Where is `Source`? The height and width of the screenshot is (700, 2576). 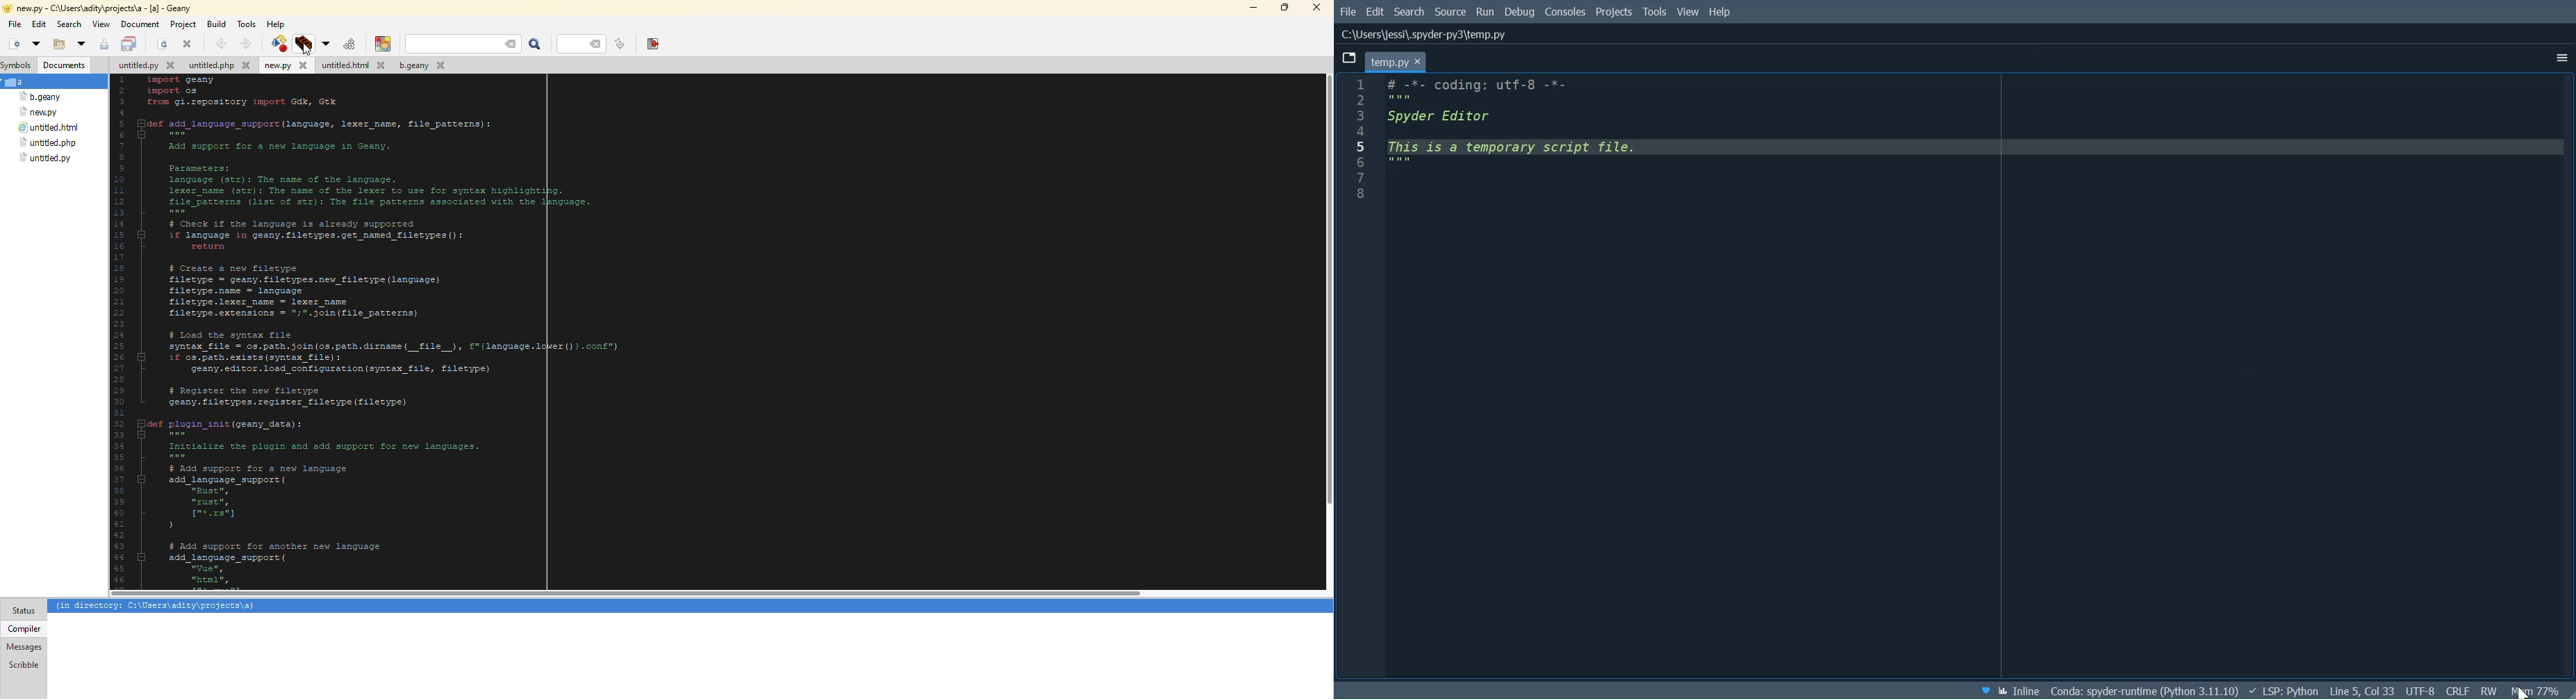 Source is located at coordinates (1451, 12).